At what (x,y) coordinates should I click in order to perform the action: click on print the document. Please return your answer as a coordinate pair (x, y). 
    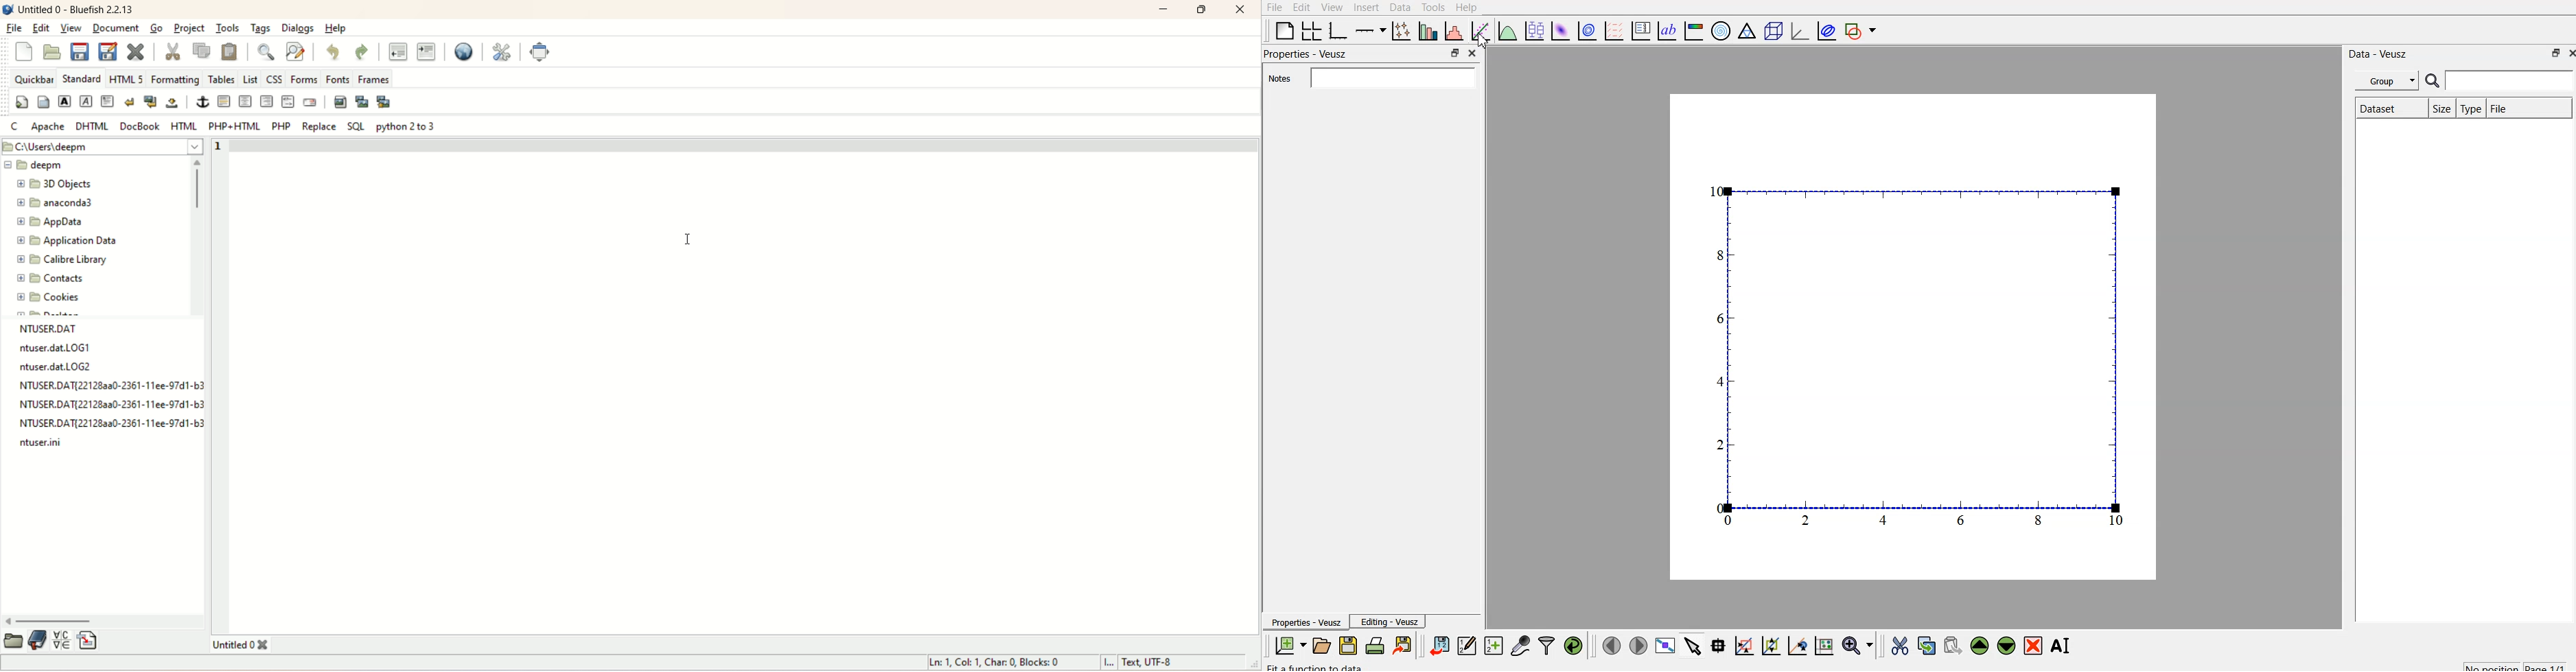
    Looking at the image, I should click on (1403, 646).